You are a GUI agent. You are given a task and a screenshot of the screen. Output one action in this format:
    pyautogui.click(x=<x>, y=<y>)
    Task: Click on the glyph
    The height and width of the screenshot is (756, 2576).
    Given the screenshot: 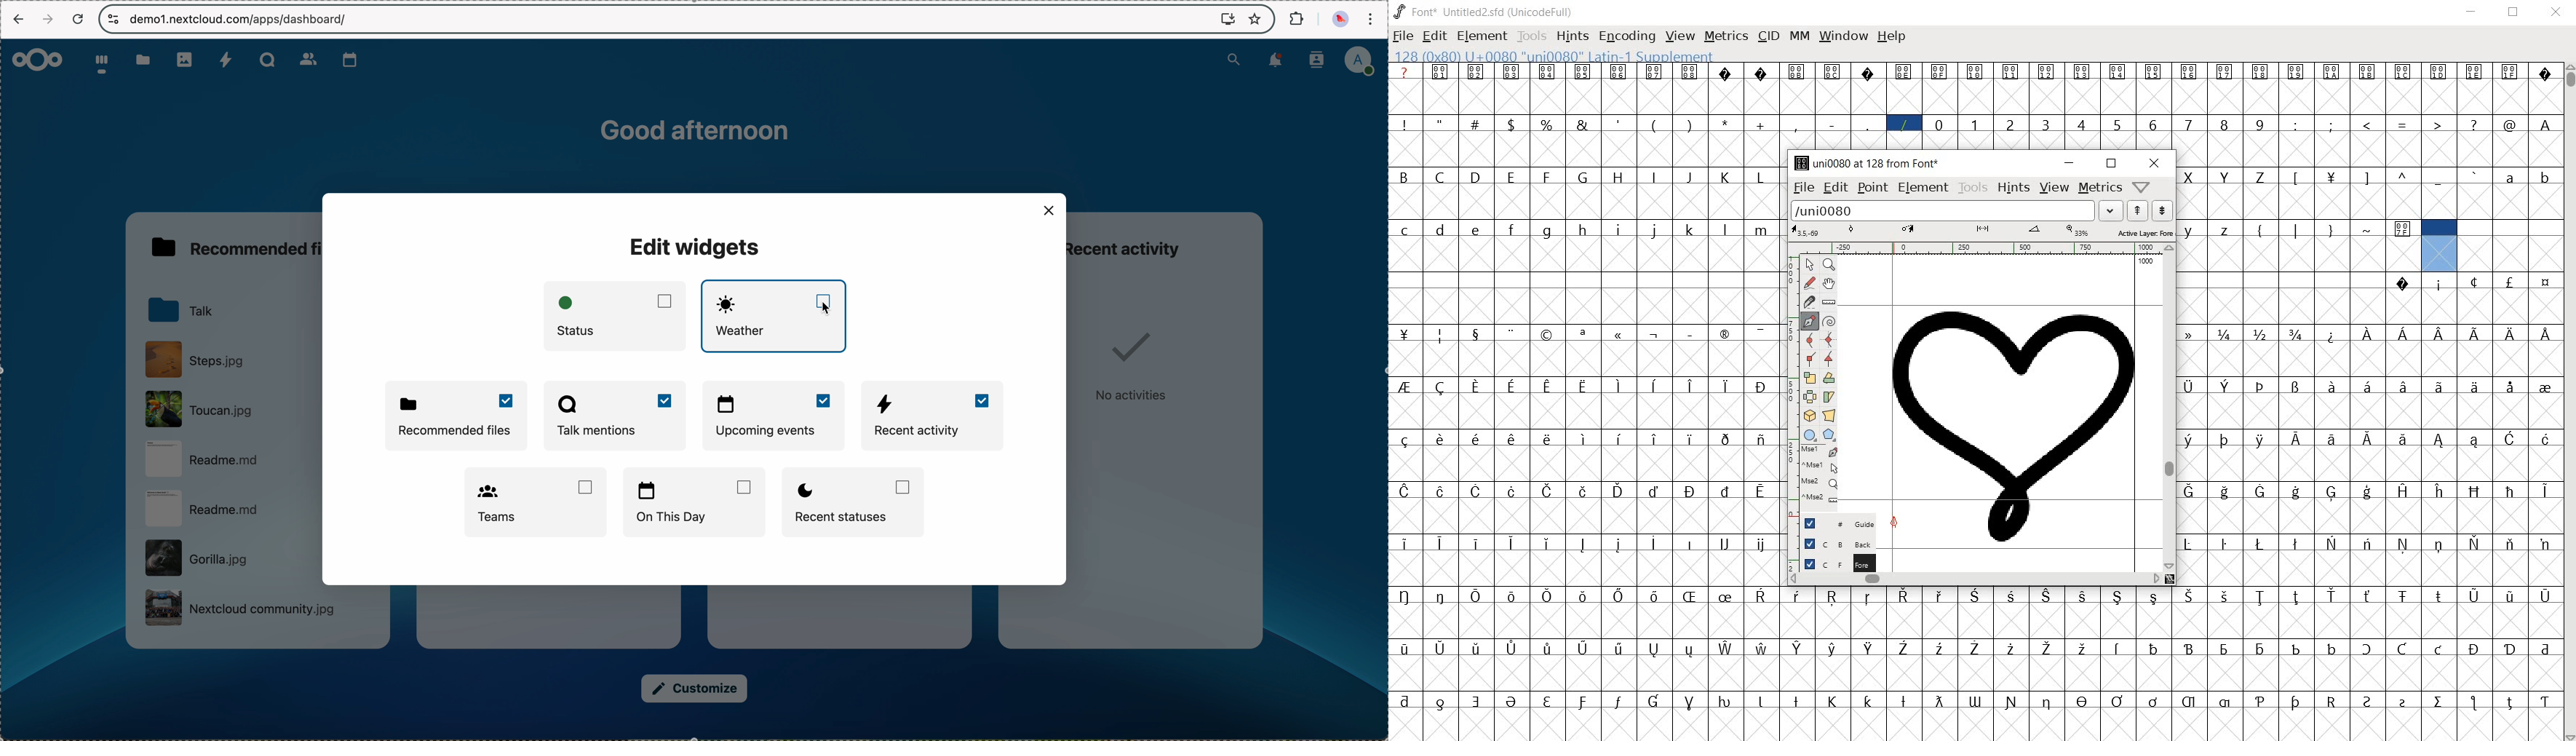 What is the action you would take?
    pyautogui.click(x=2046, y=596)
    